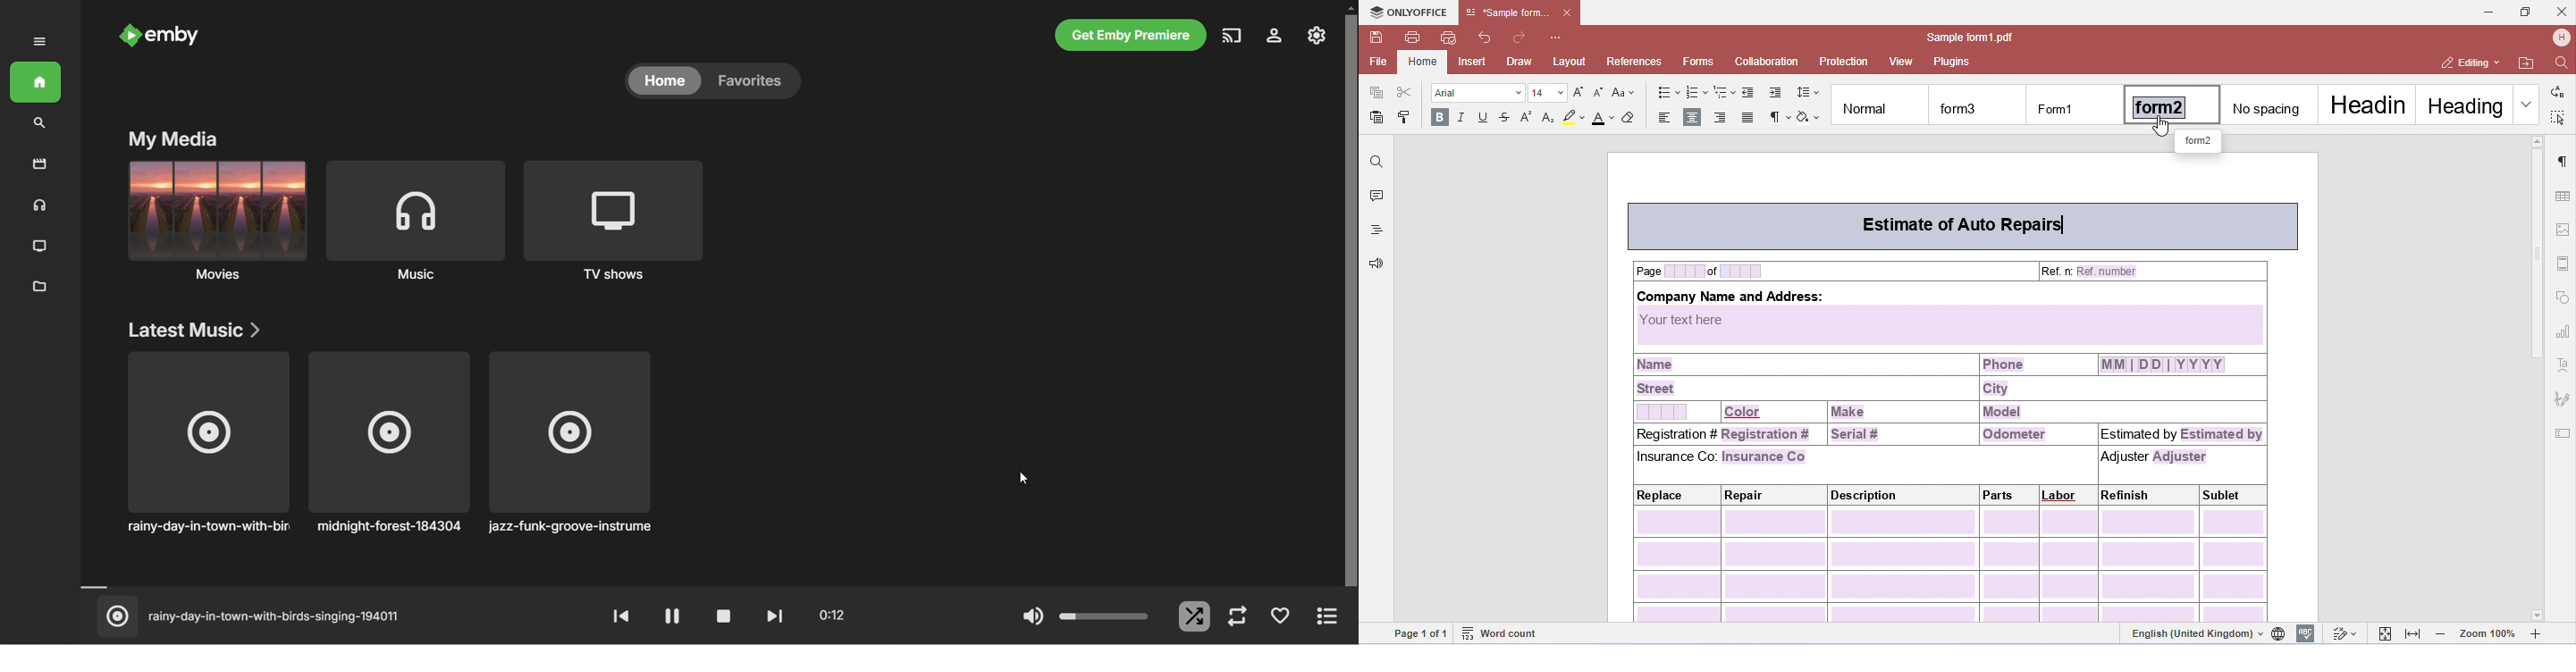 The width and height of the screenshot is (2576, 672). I want to click on favorites, so click(1277, 613).